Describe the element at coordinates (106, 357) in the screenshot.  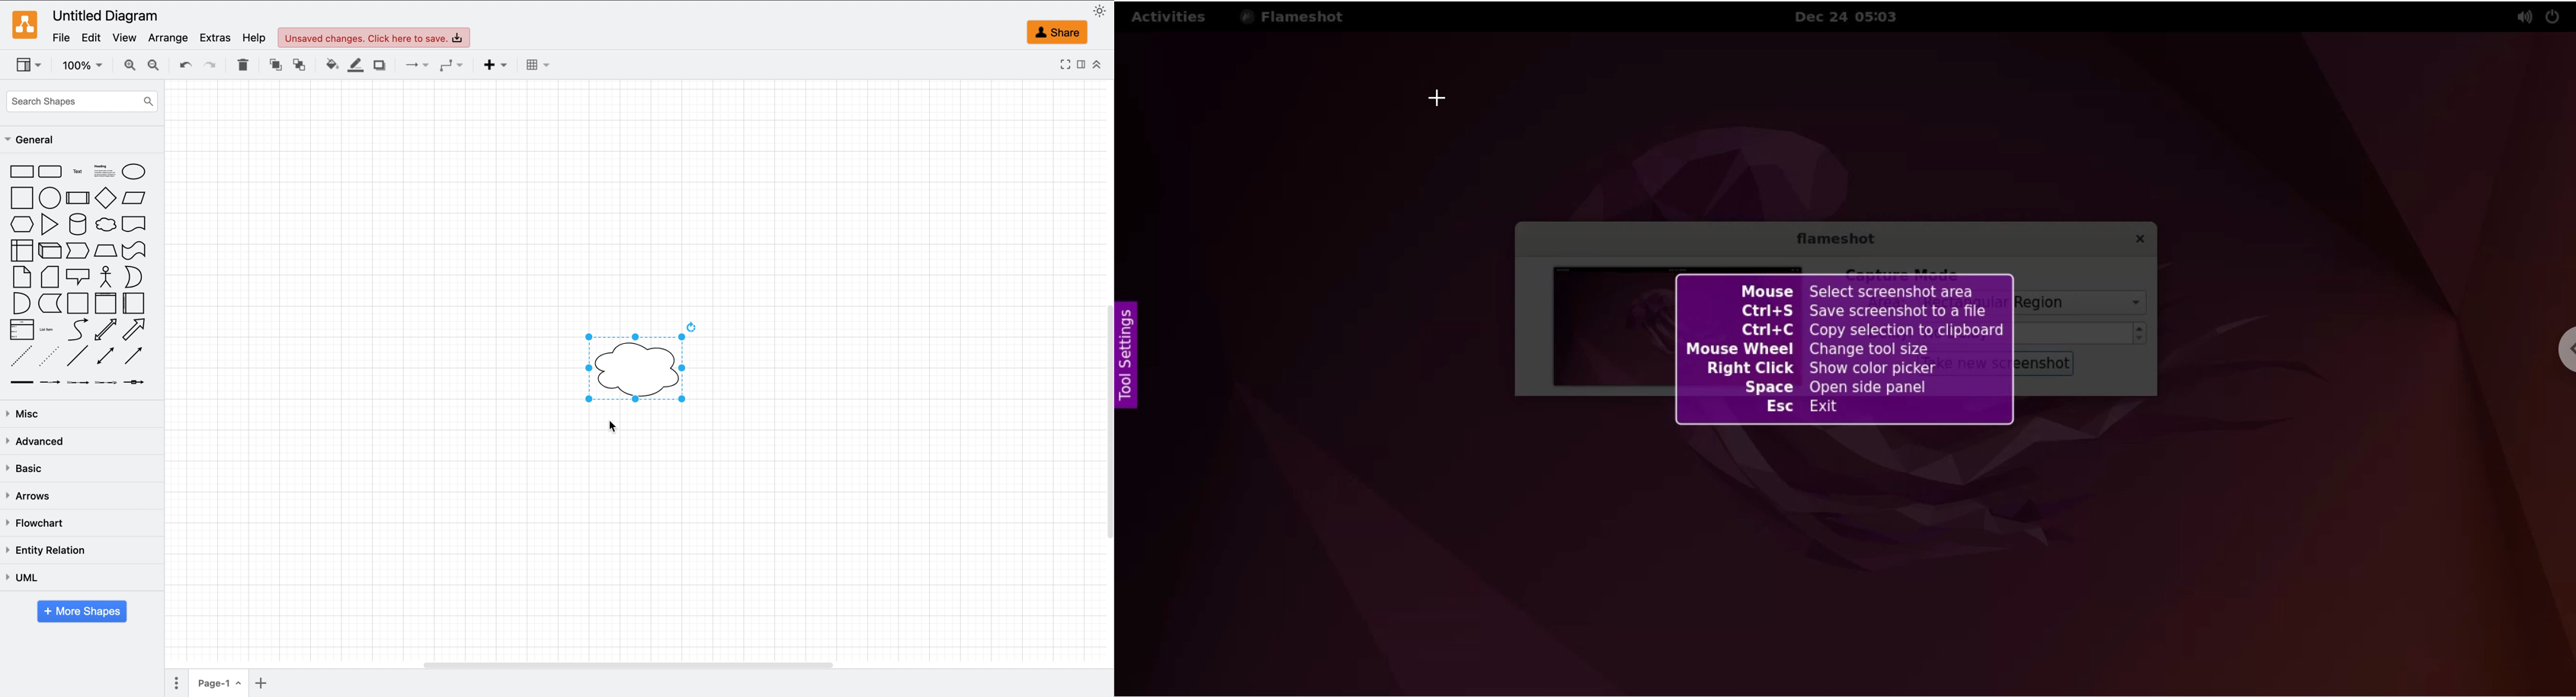
I see `bidirectional connector` at that location.